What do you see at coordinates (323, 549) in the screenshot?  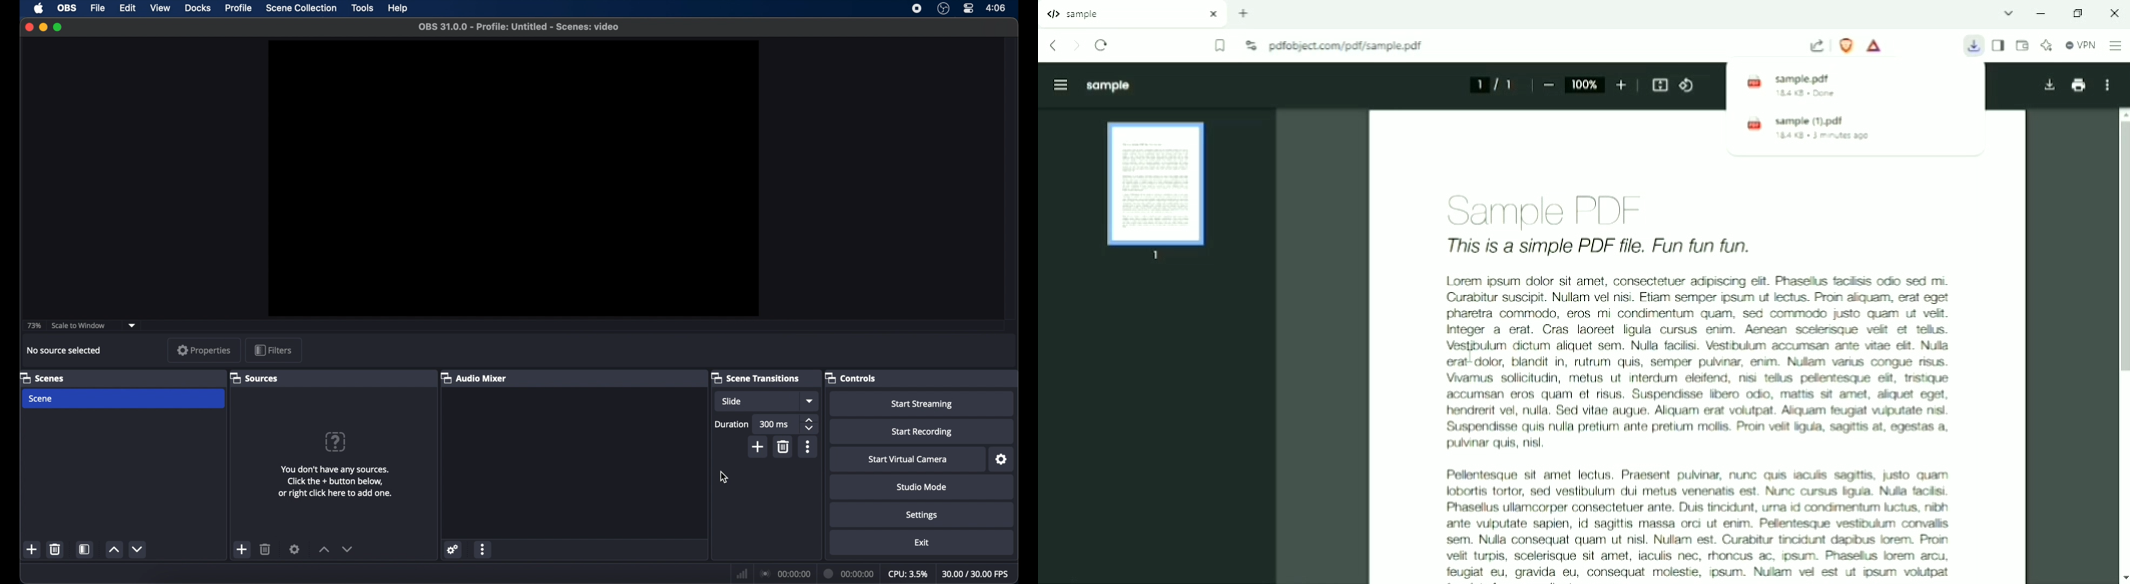 I see `increment` at bounding box center [323, 549].